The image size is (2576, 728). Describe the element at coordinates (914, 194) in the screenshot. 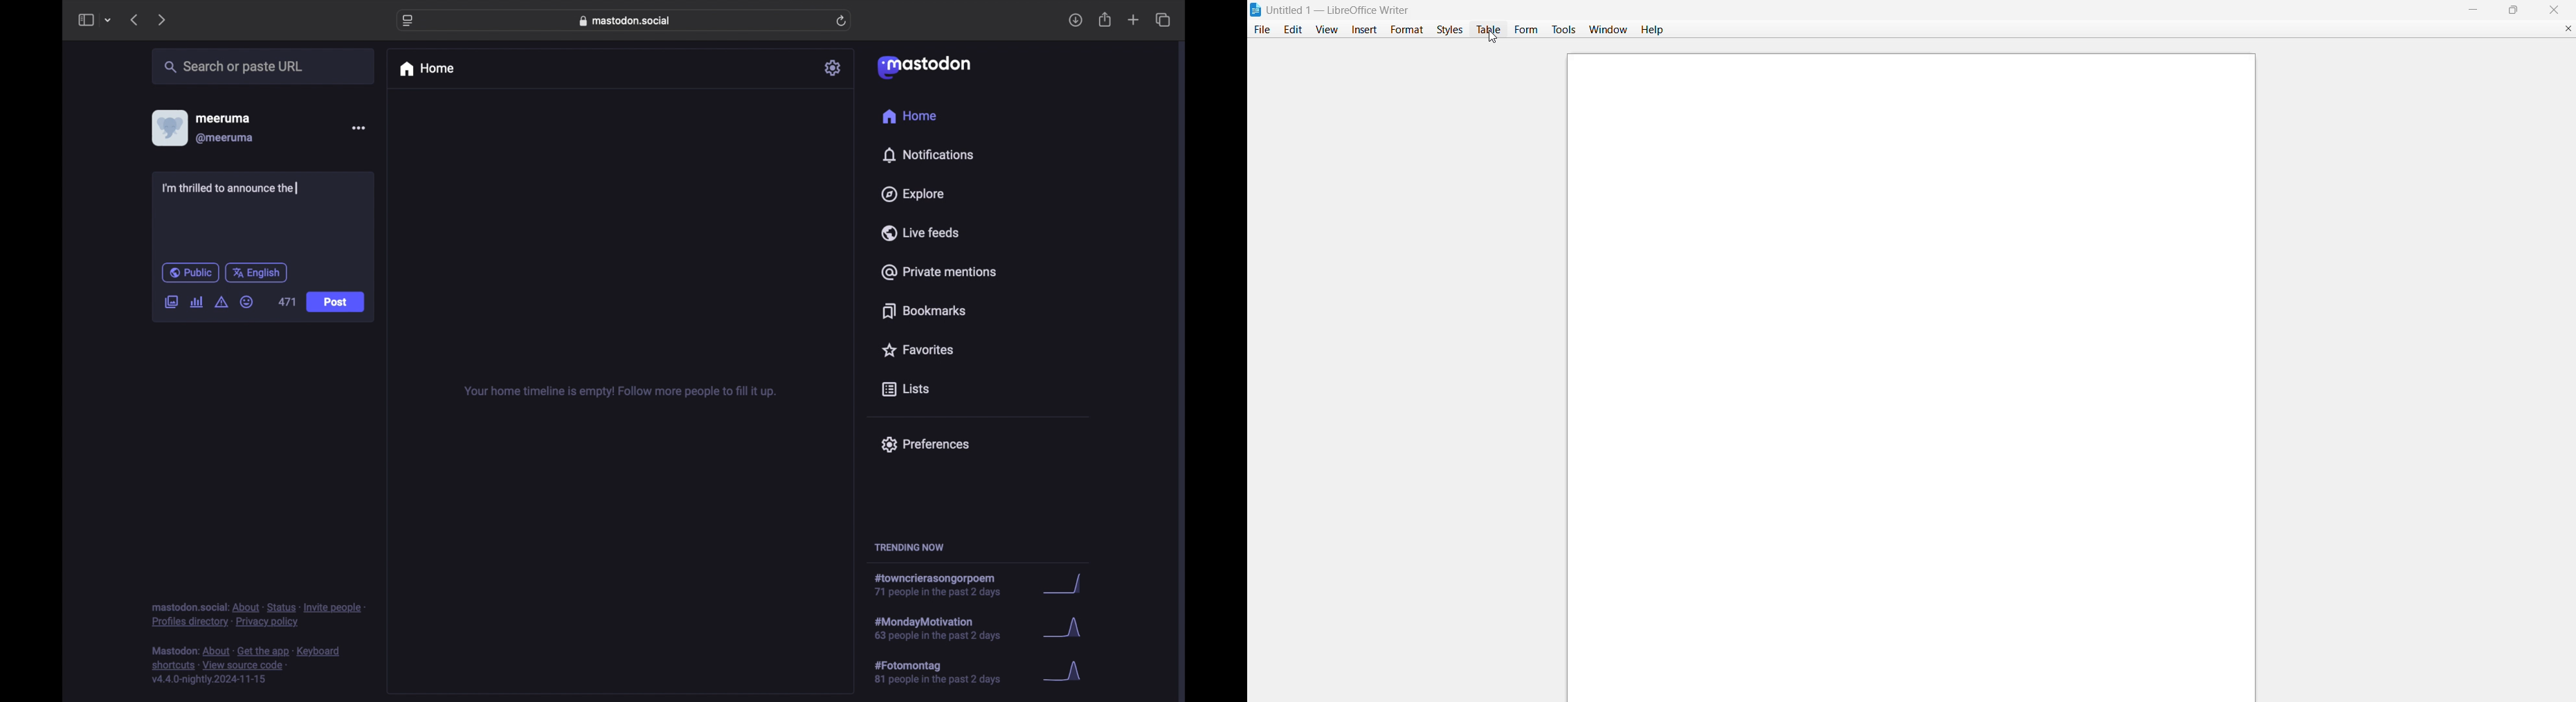

I see `explore` at that location.